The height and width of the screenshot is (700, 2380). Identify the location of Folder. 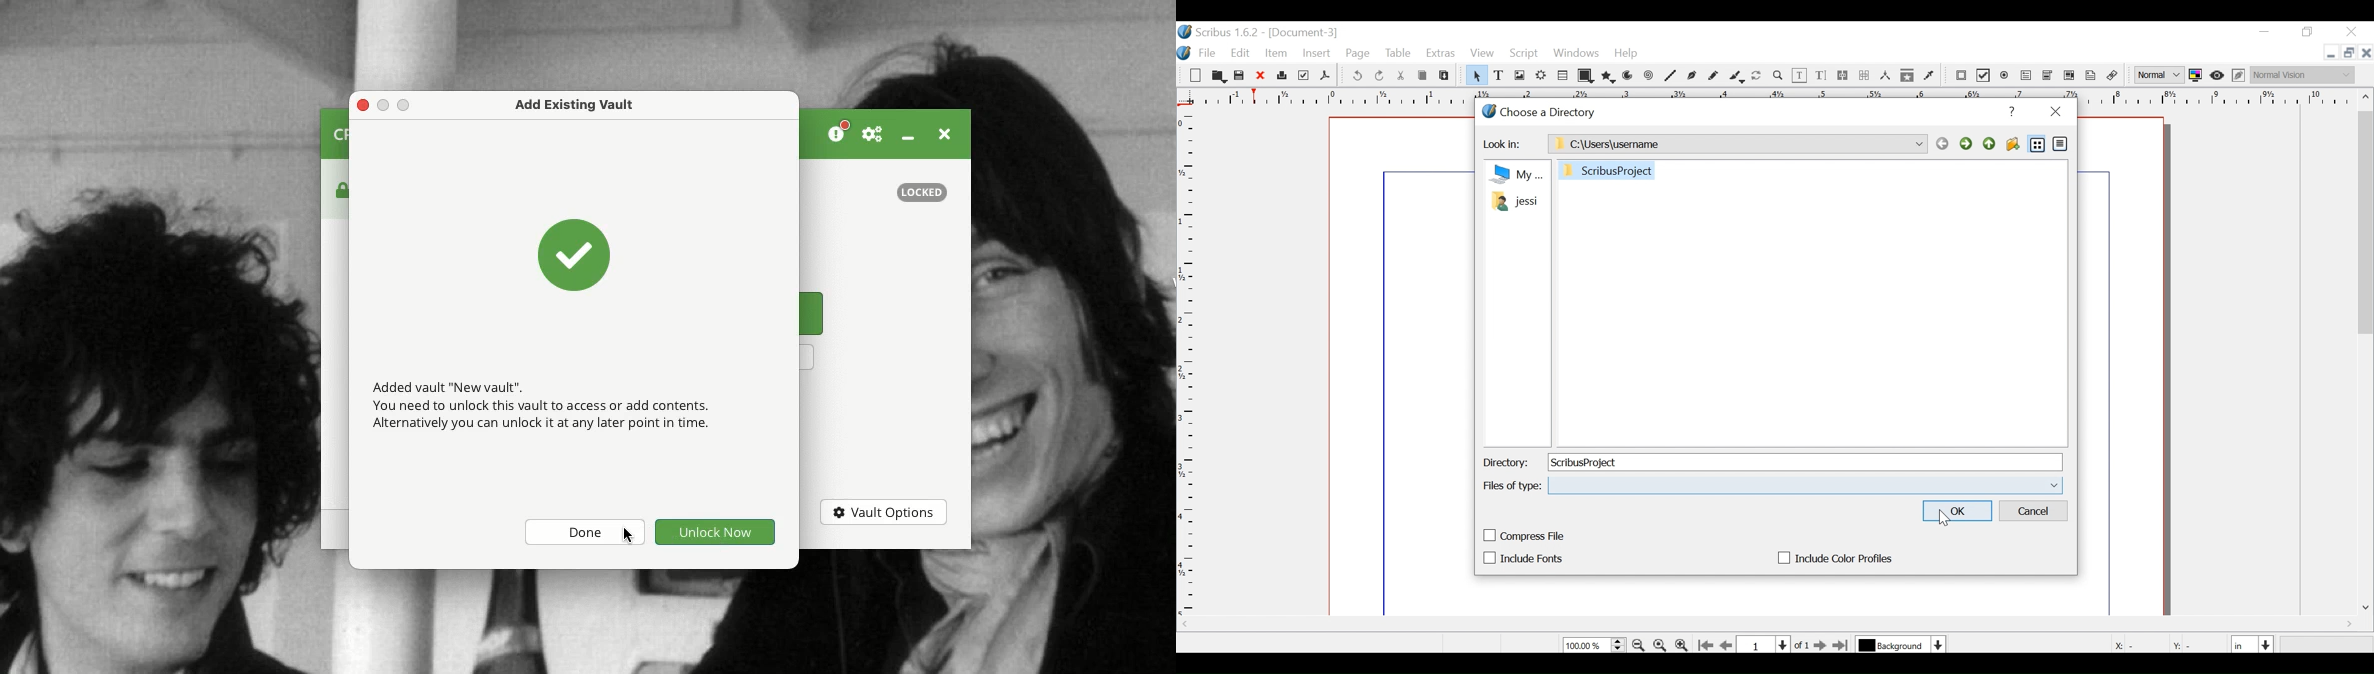
(1609, 170).